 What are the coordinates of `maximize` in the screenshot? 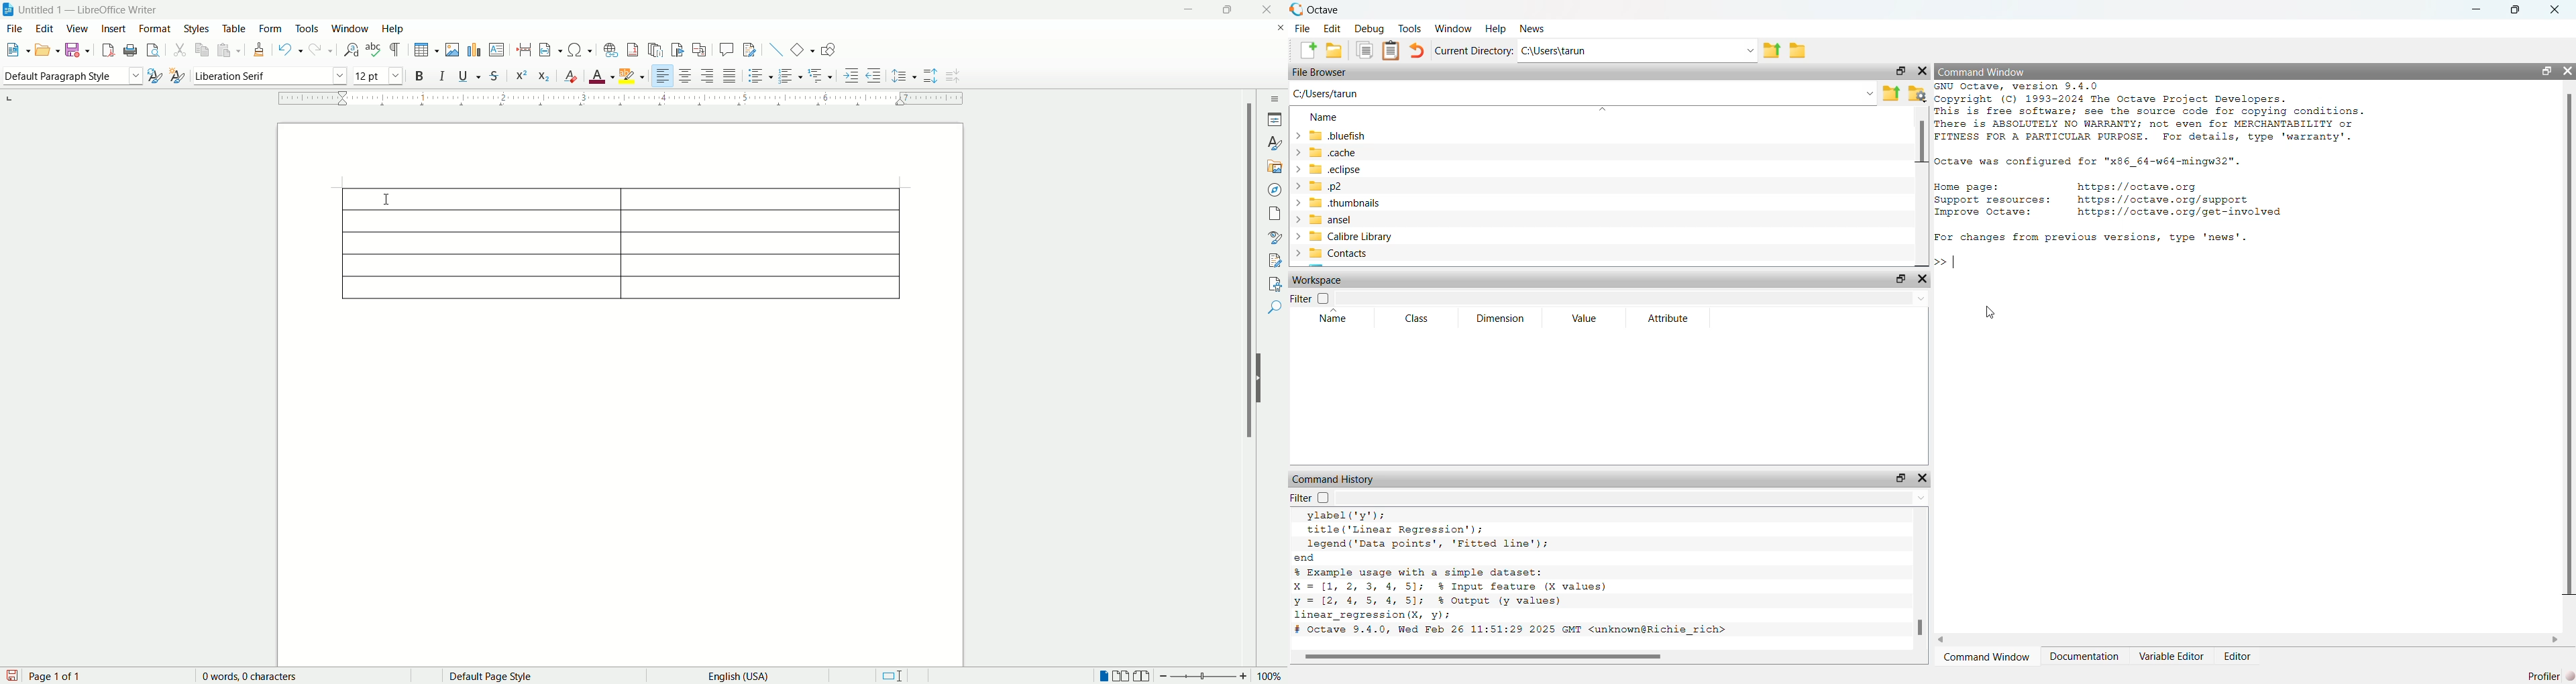 It's located at (2518, 9).